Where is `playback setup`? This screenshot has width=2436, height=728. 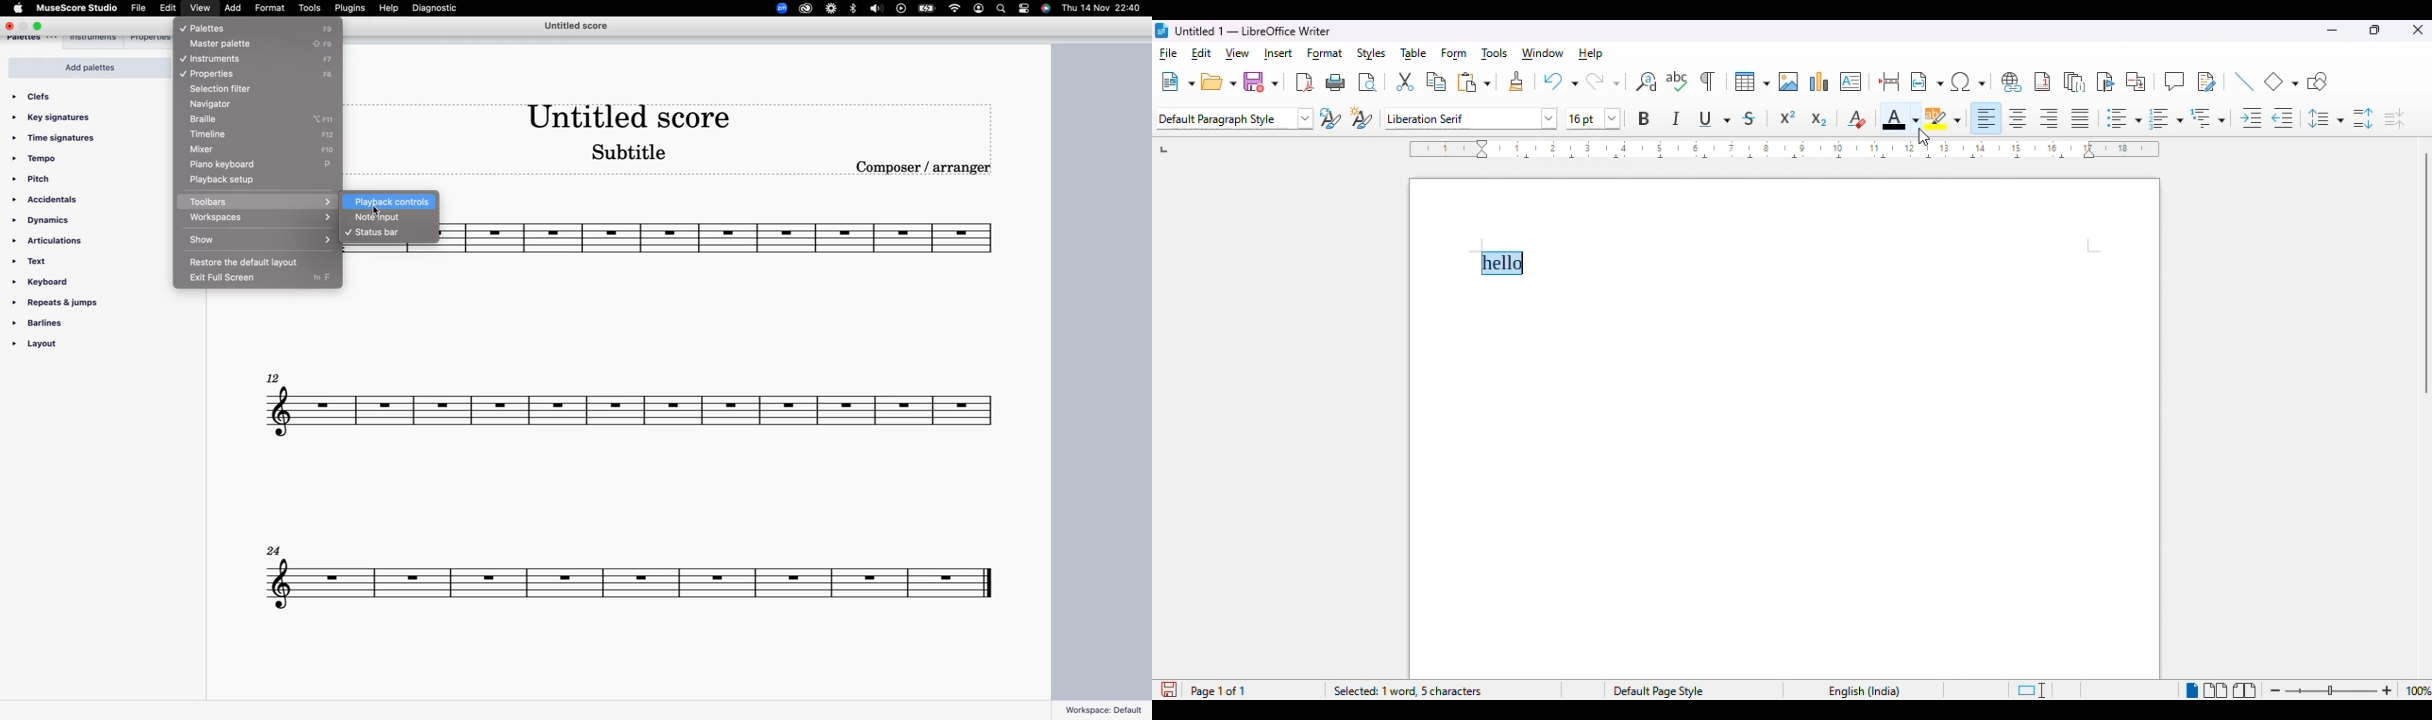 playback setup is located at coordinates (235, 181).